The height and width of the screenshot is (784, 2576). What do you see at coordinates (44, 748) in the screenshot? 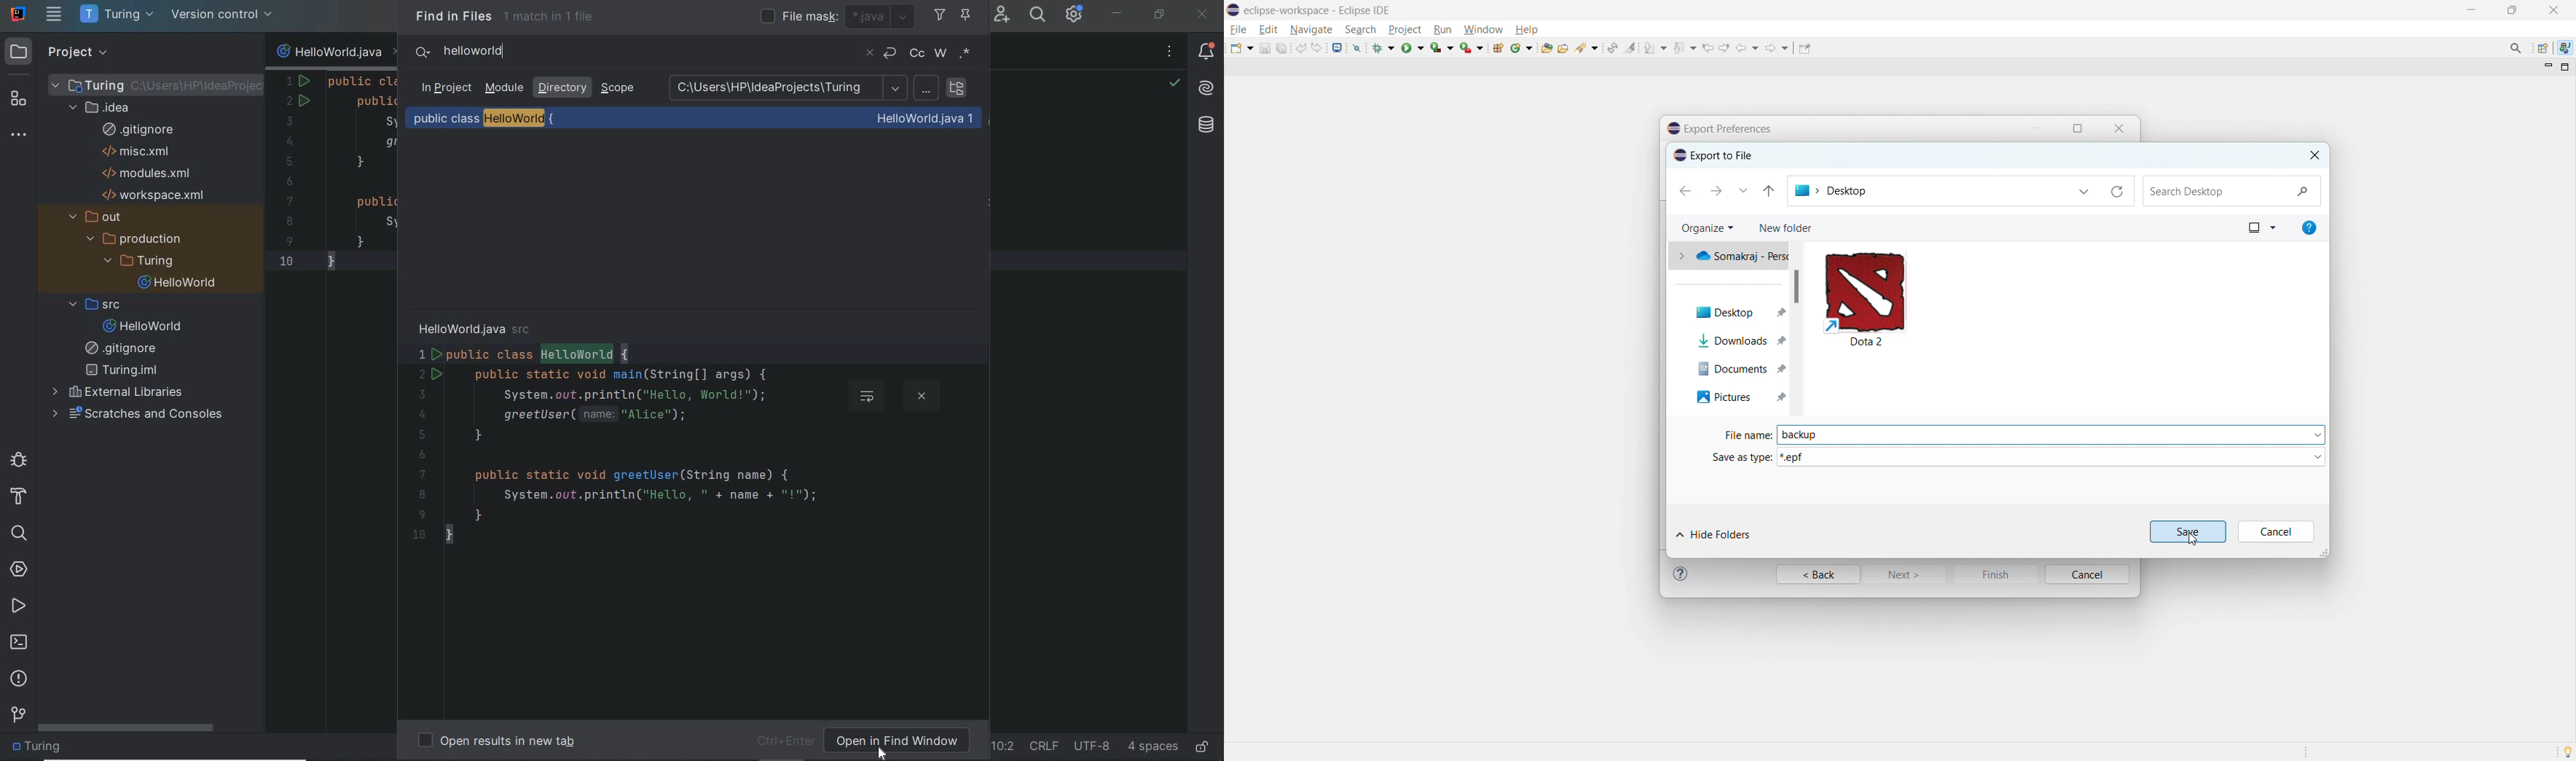
I see `folder` at bounding box center [44, 748].